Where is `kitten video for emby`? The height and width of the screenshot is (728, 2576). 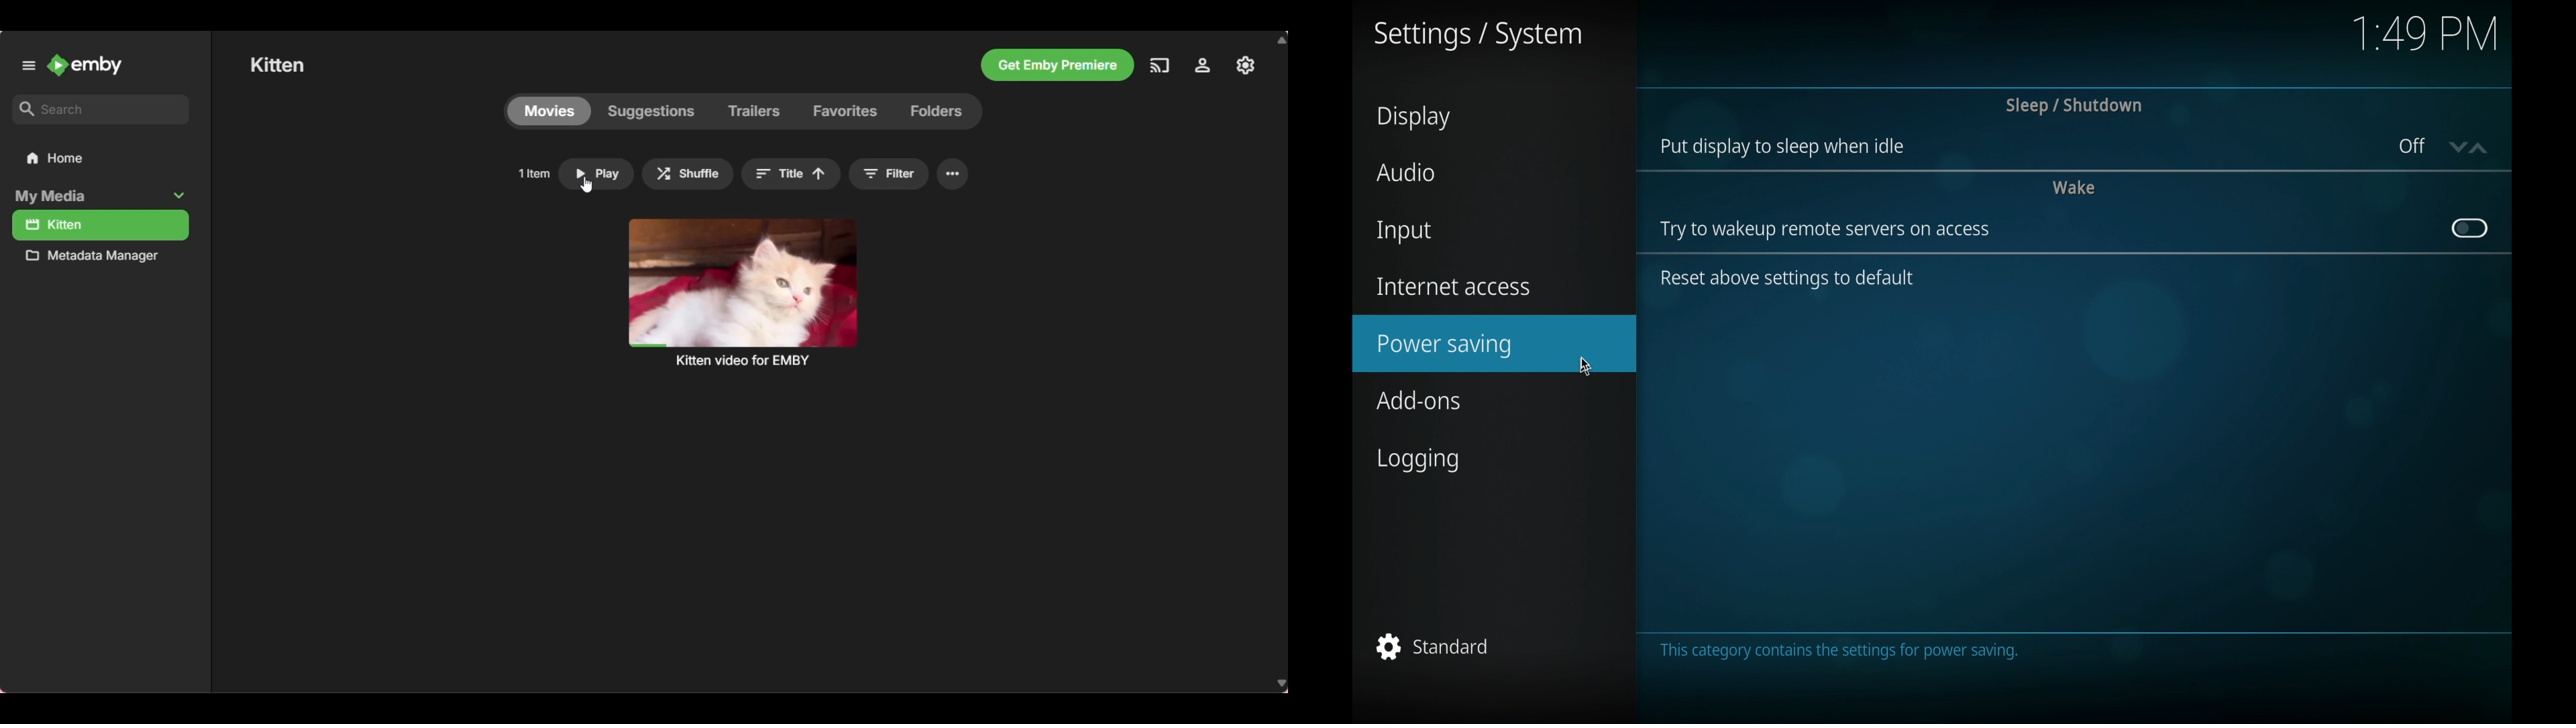
kitten video for emby is located at coordinates (743, 292).